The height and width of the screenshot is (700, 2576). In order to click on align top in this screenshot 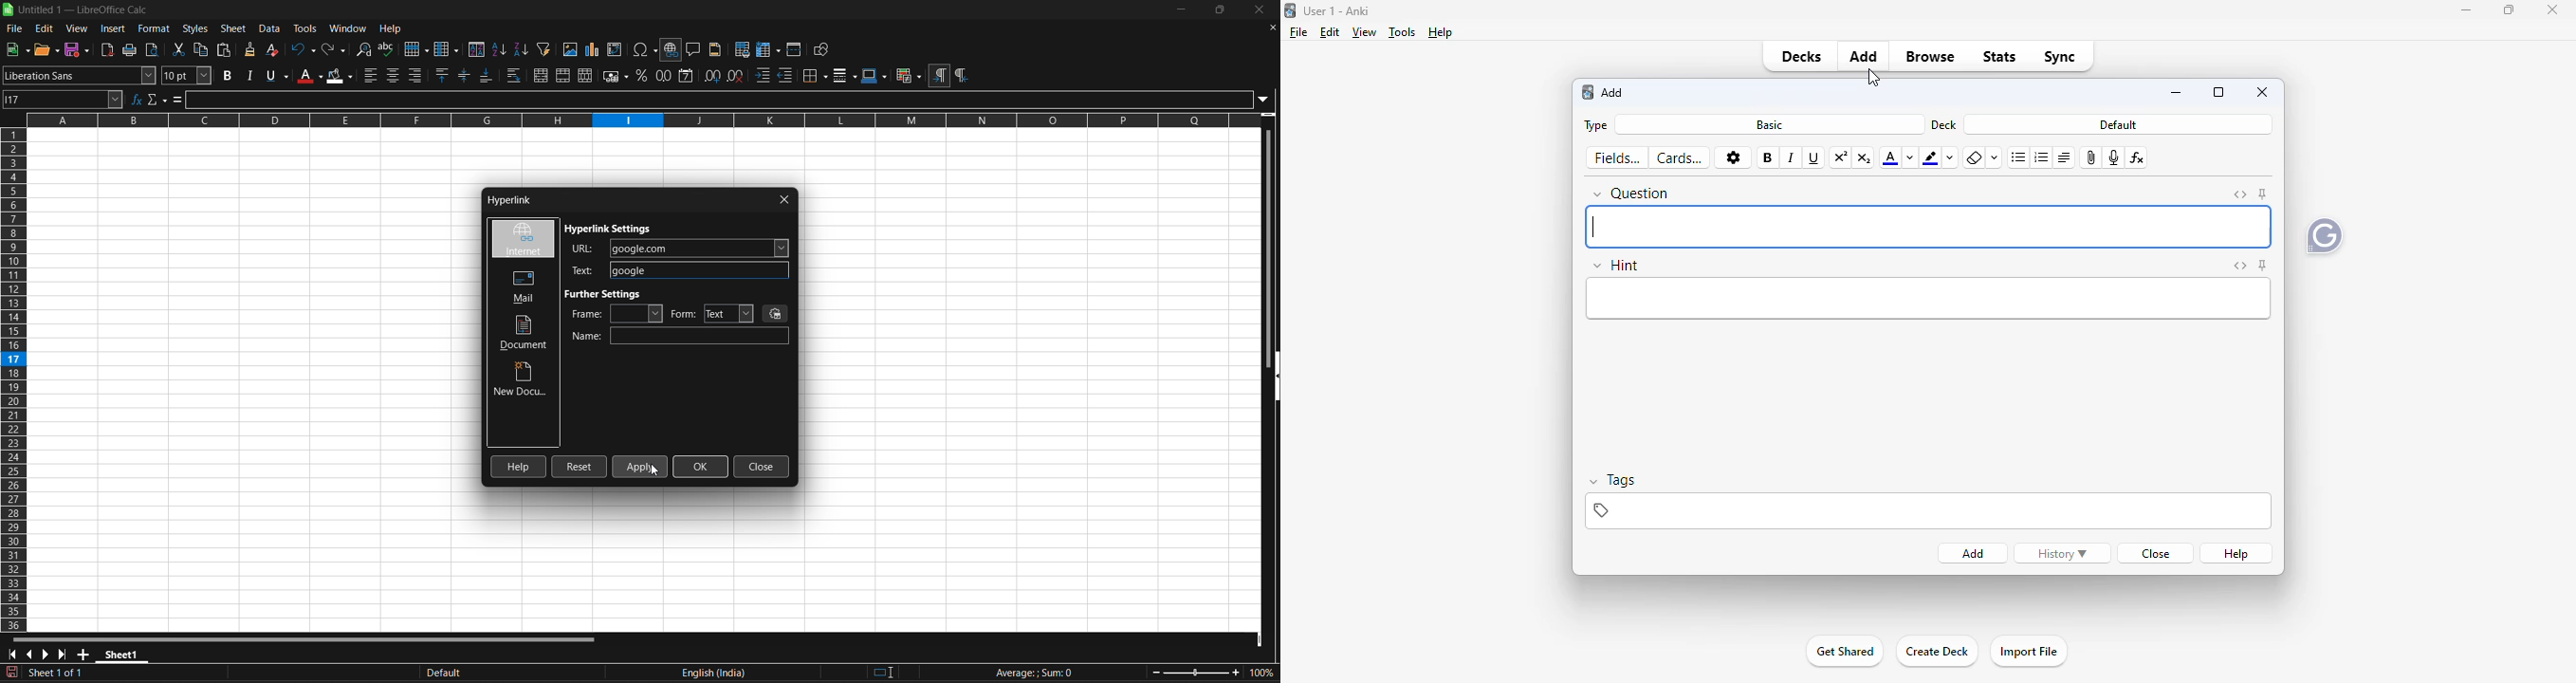, I will do `click(444, 75)`.